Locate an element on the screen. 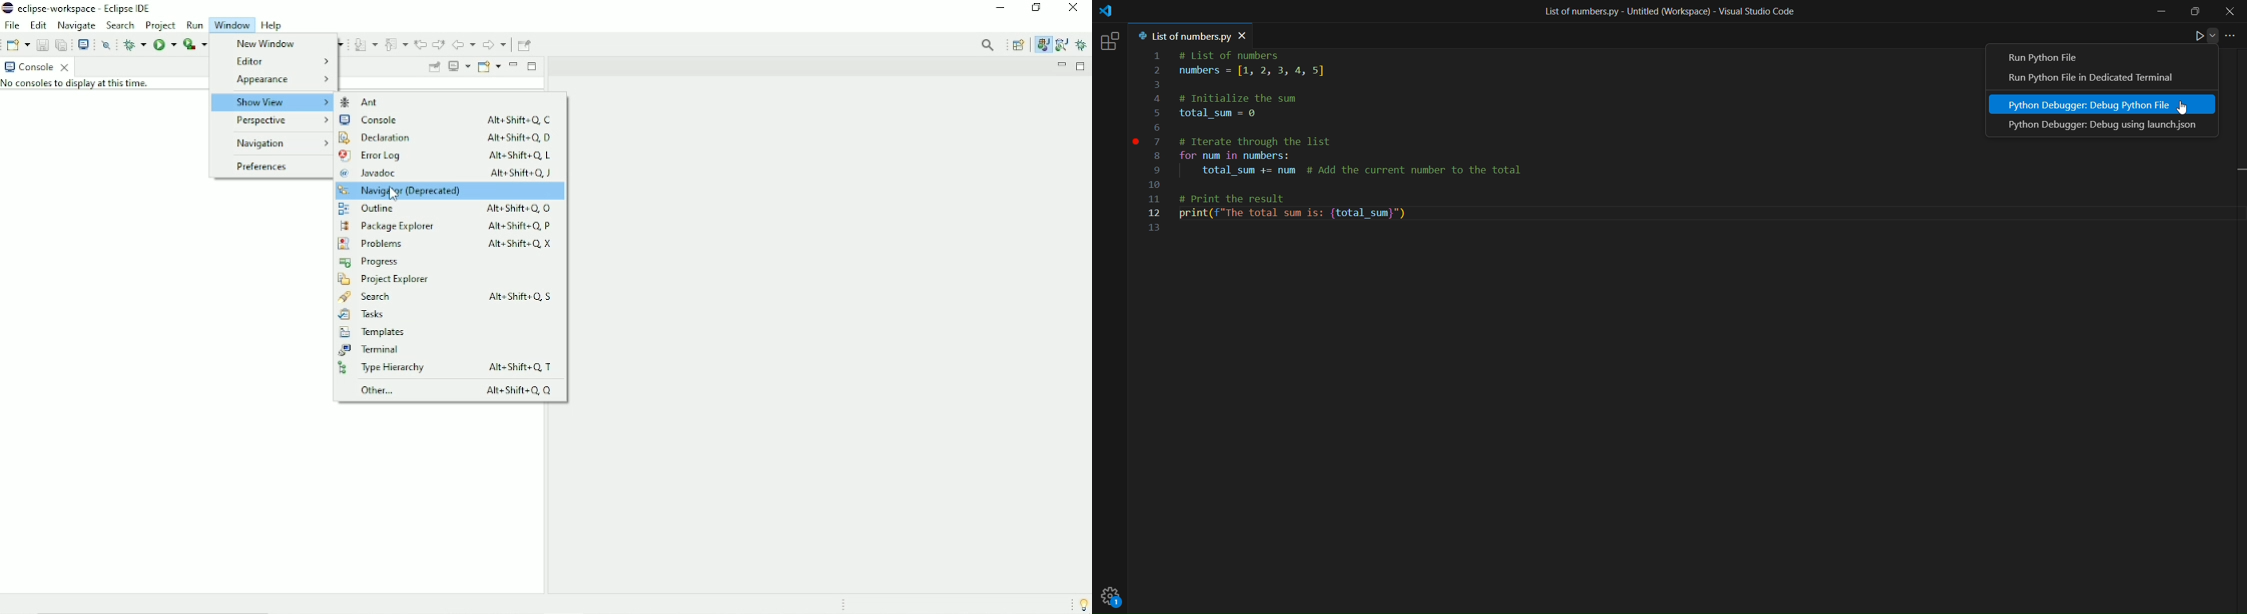  debug python file is located at coordinates (2092, 105).